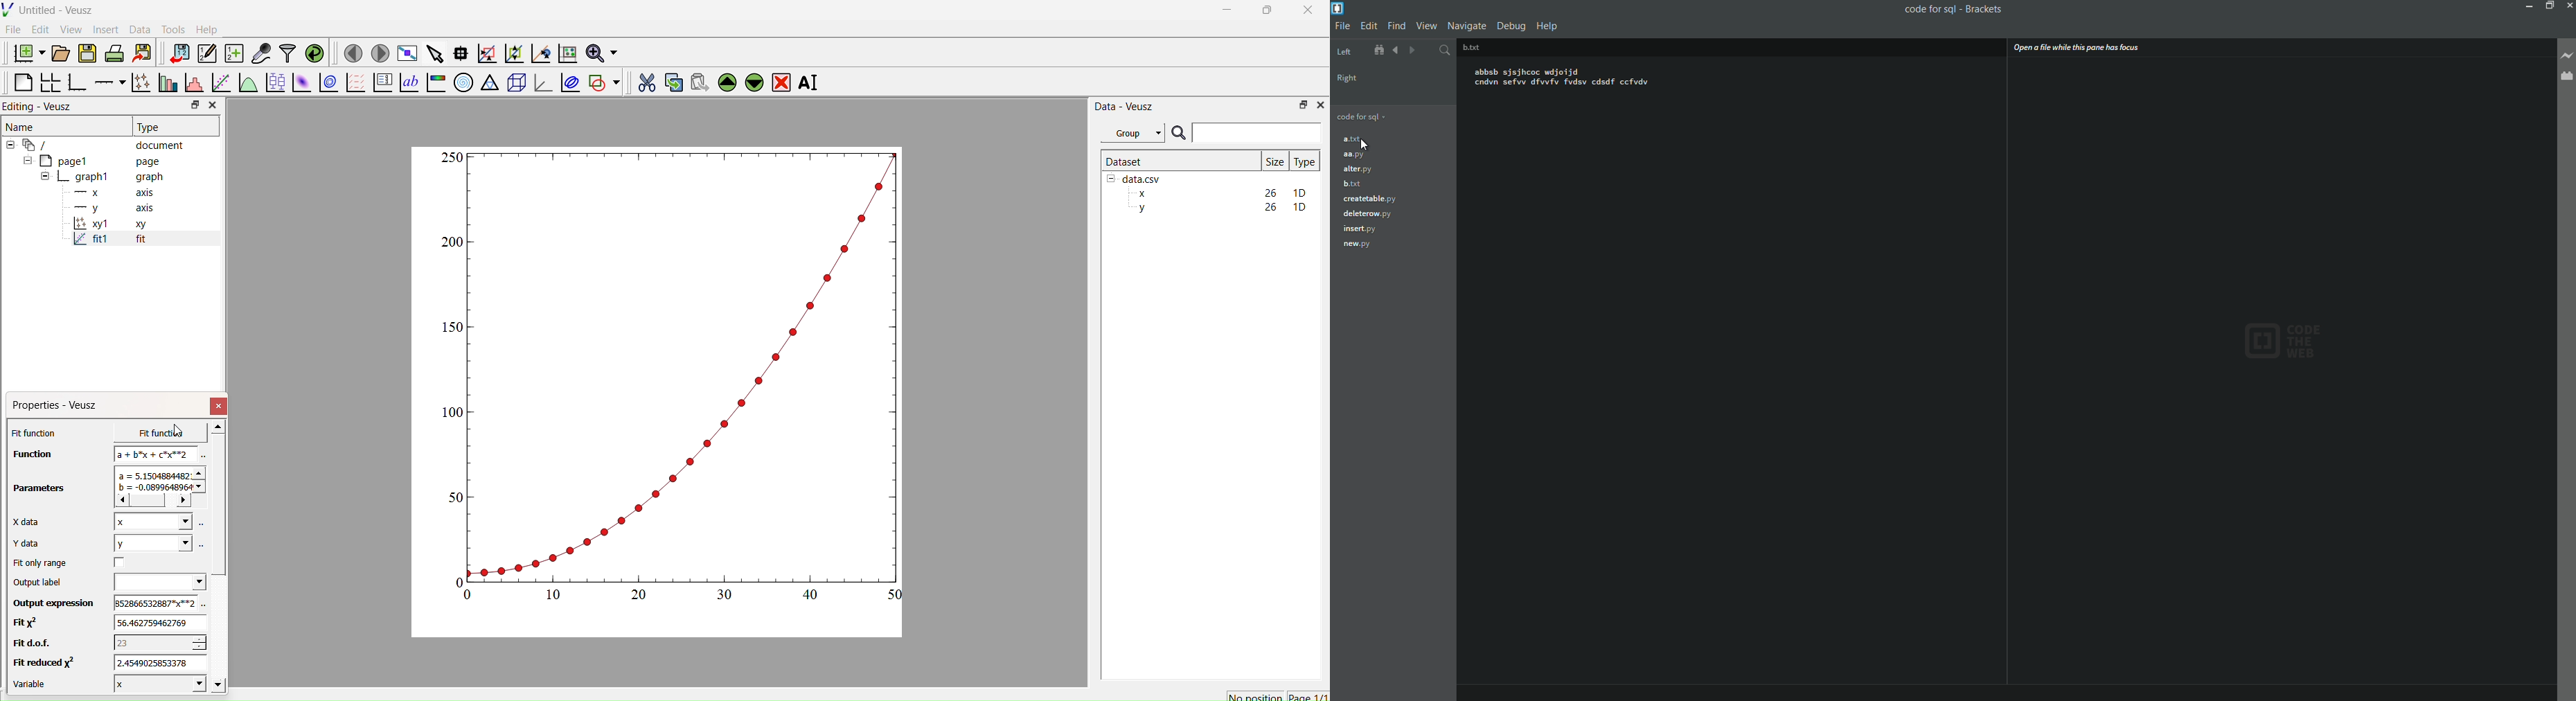 Image resolution: width=2576 pixels, height=728 pixels. Describe the element at coordinates (1996, 8) in the screenshot. I see `App name` at that location.